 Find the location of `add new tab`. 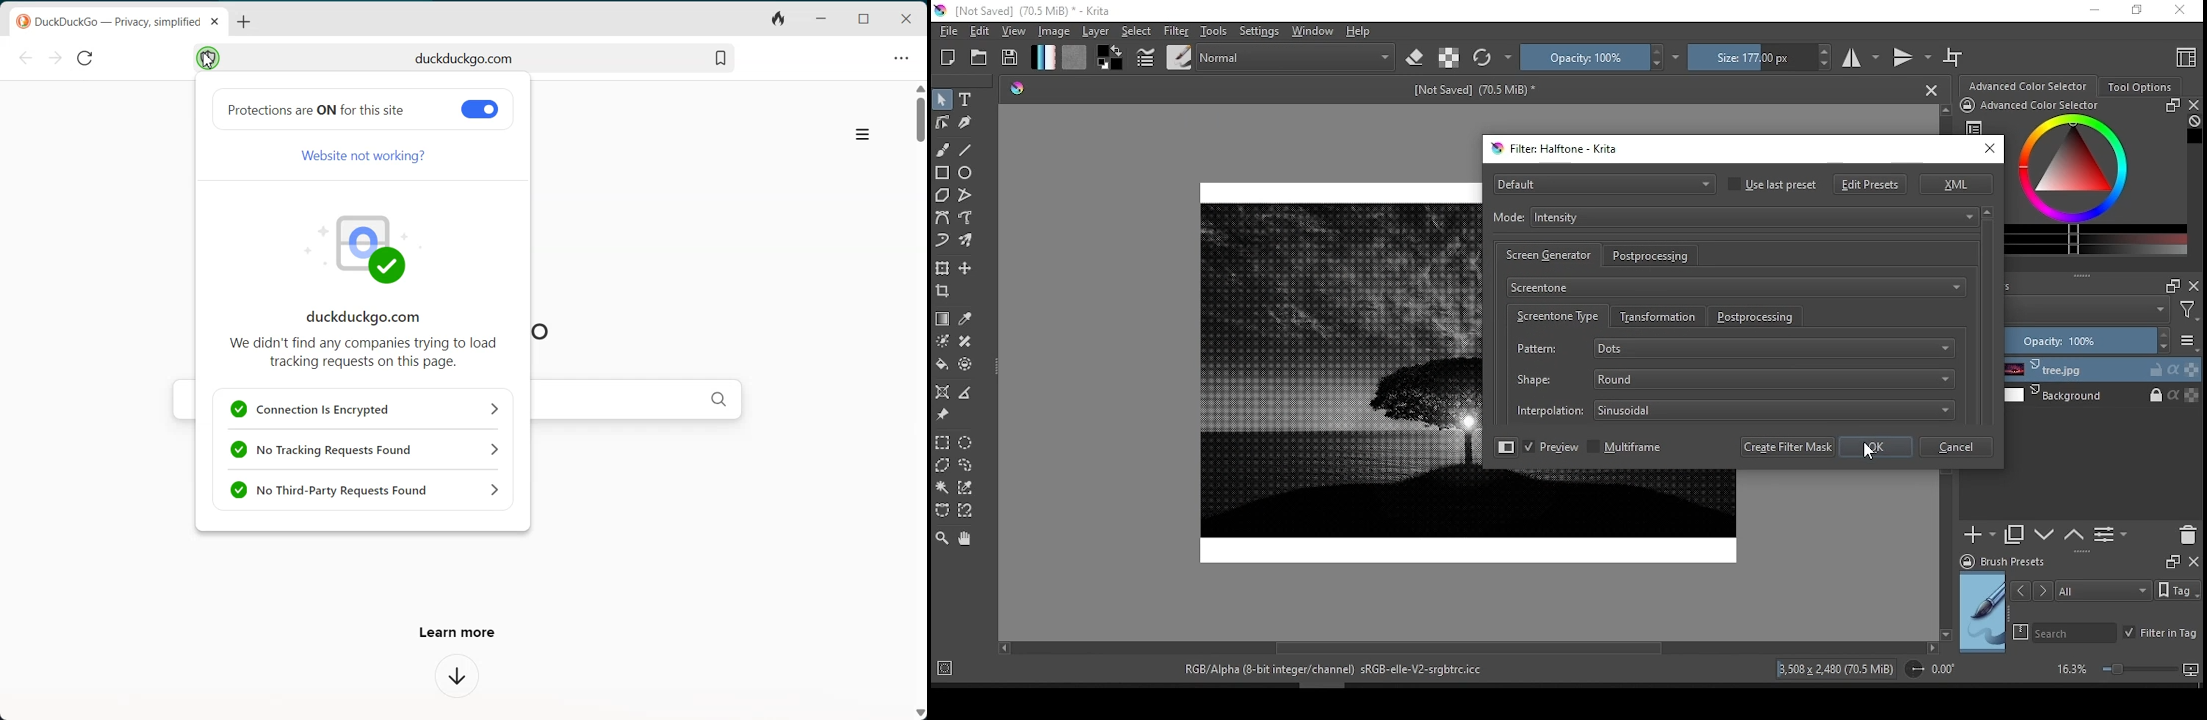

add new tab is located at coordinates (244, 23).